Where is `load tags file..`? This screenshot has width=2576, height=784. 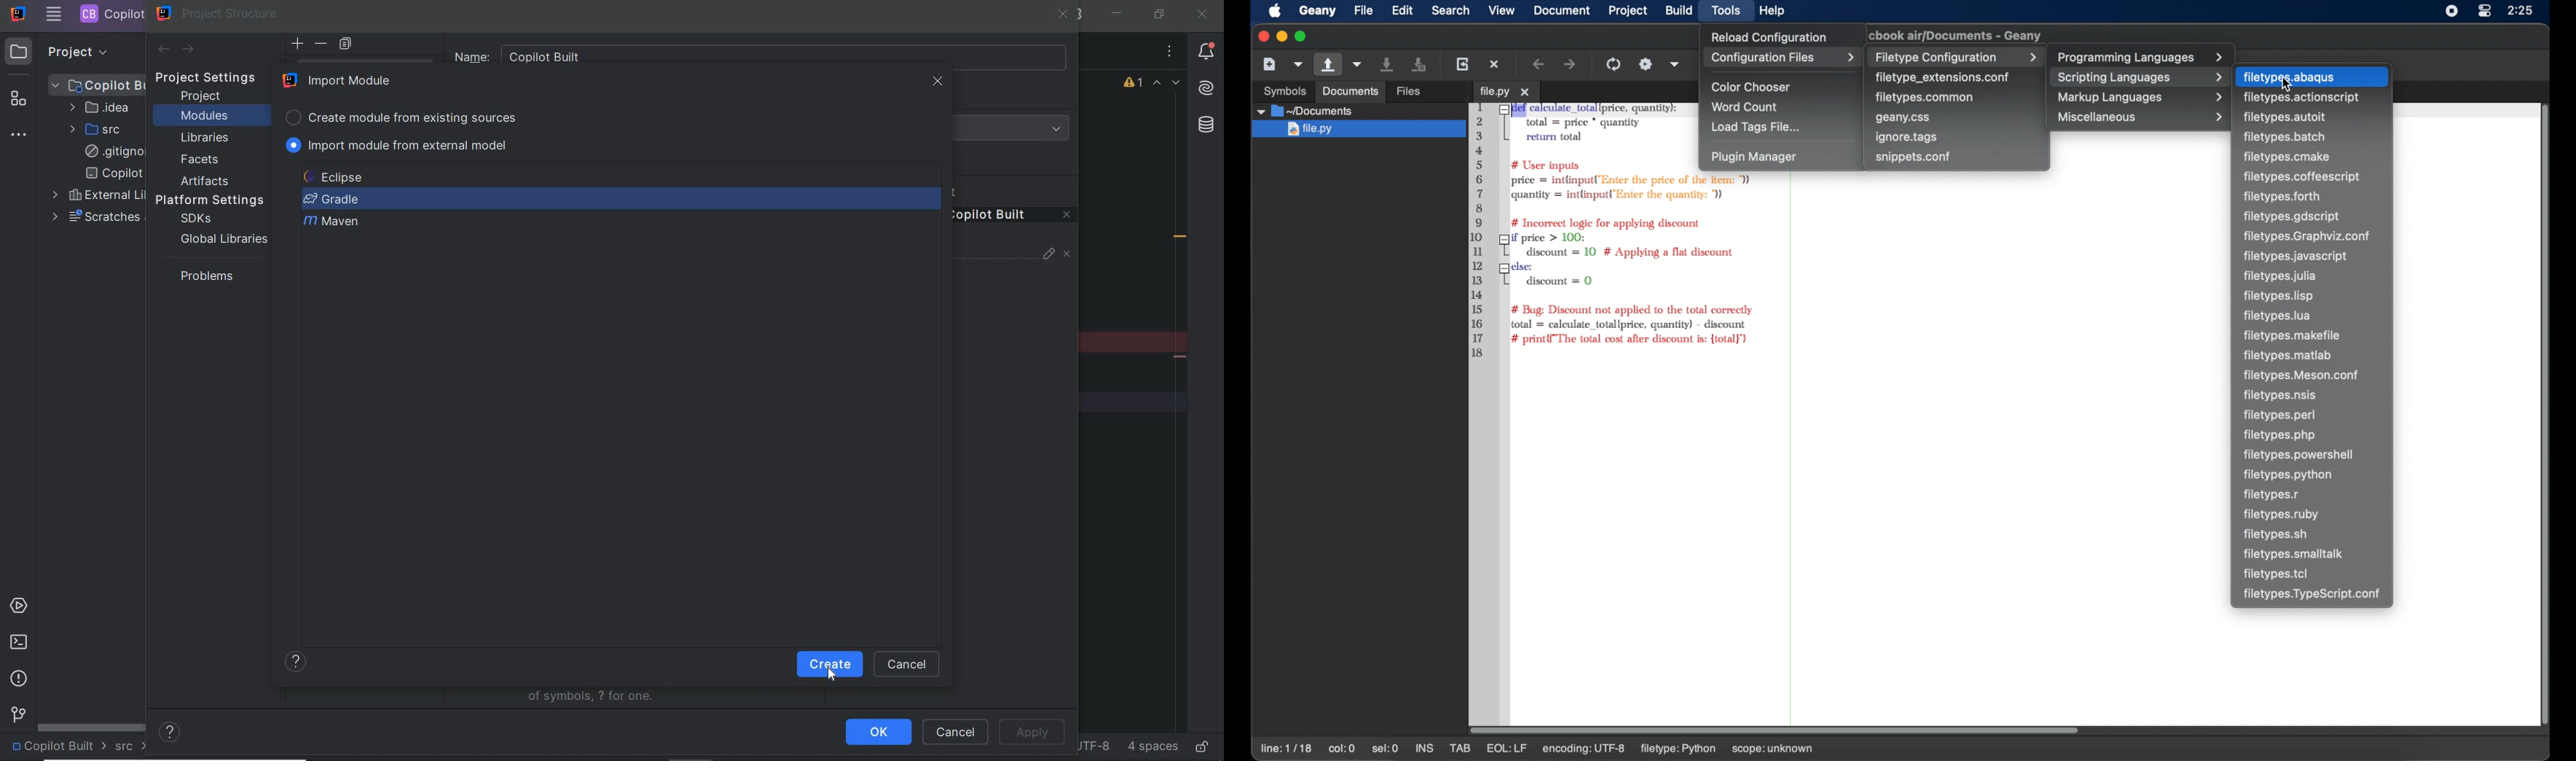 load tags file.. is located at coordinates (1756, 128).